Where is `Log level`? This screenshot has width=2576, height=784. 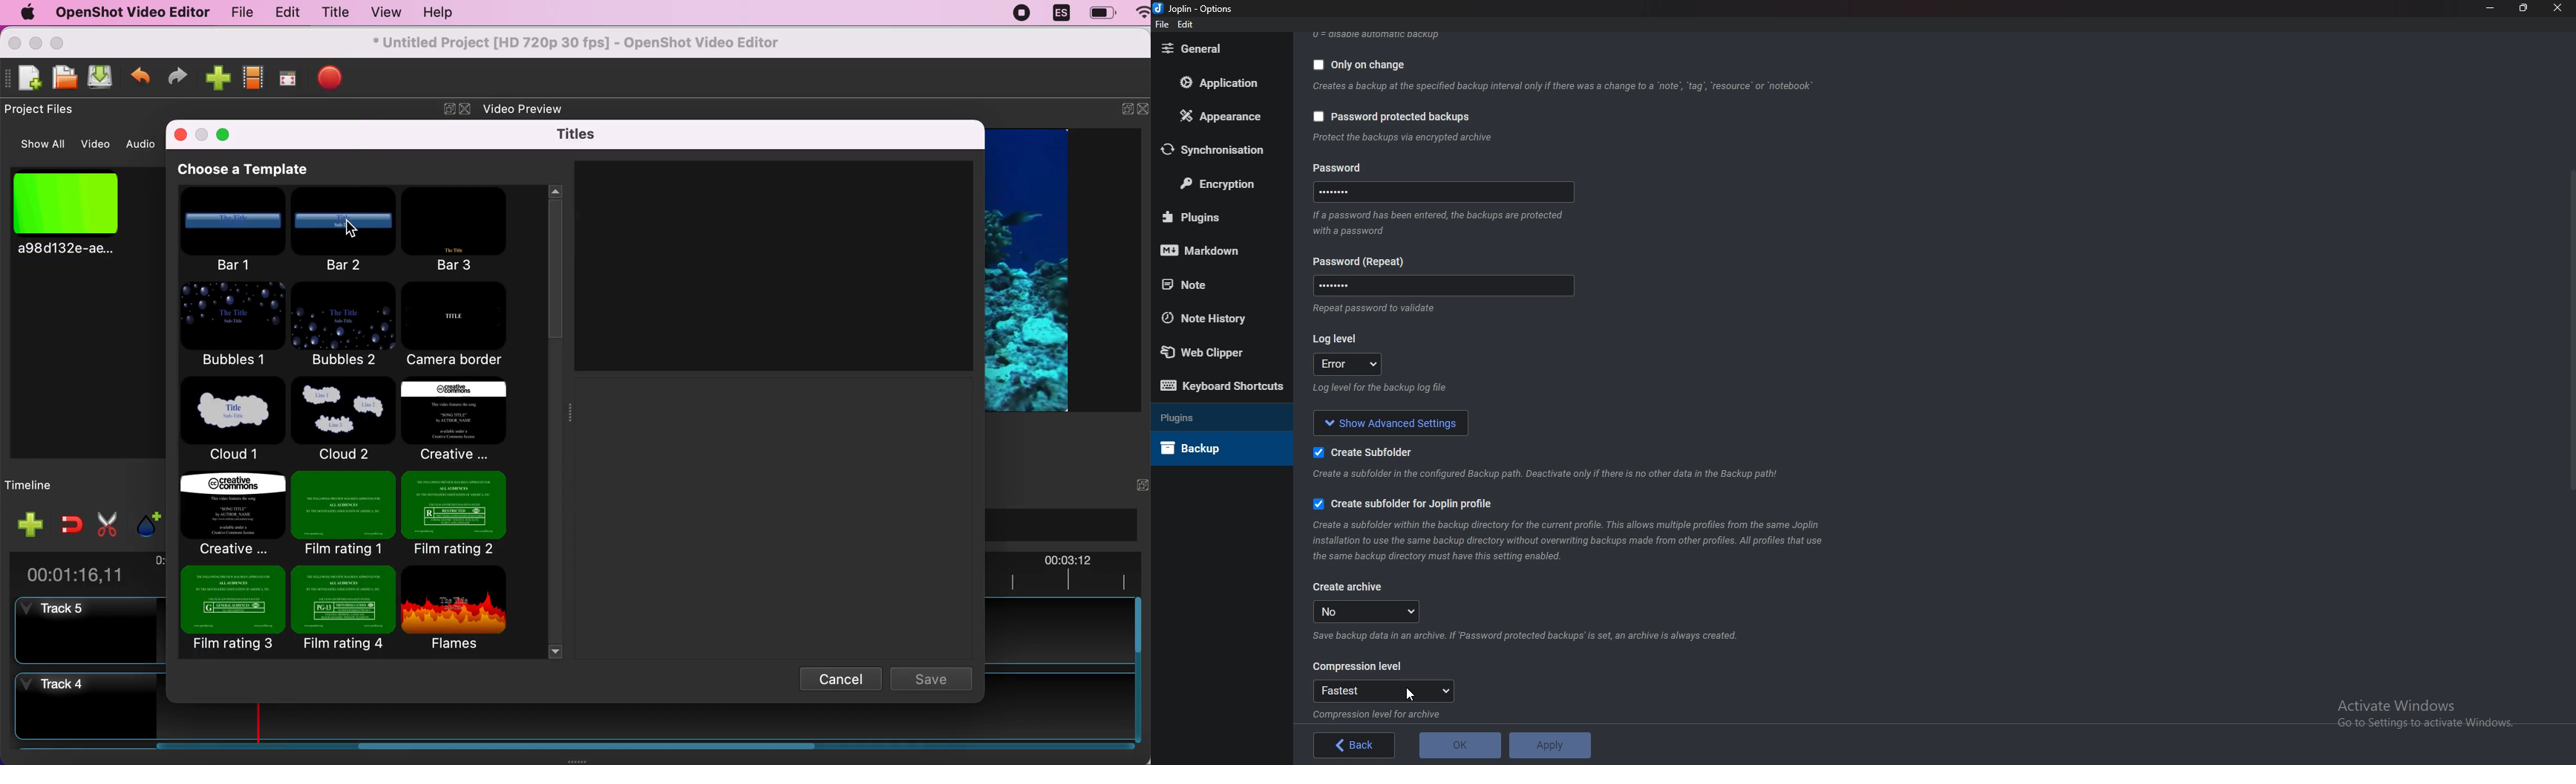 Log level is located at coordinates (1337, 339).